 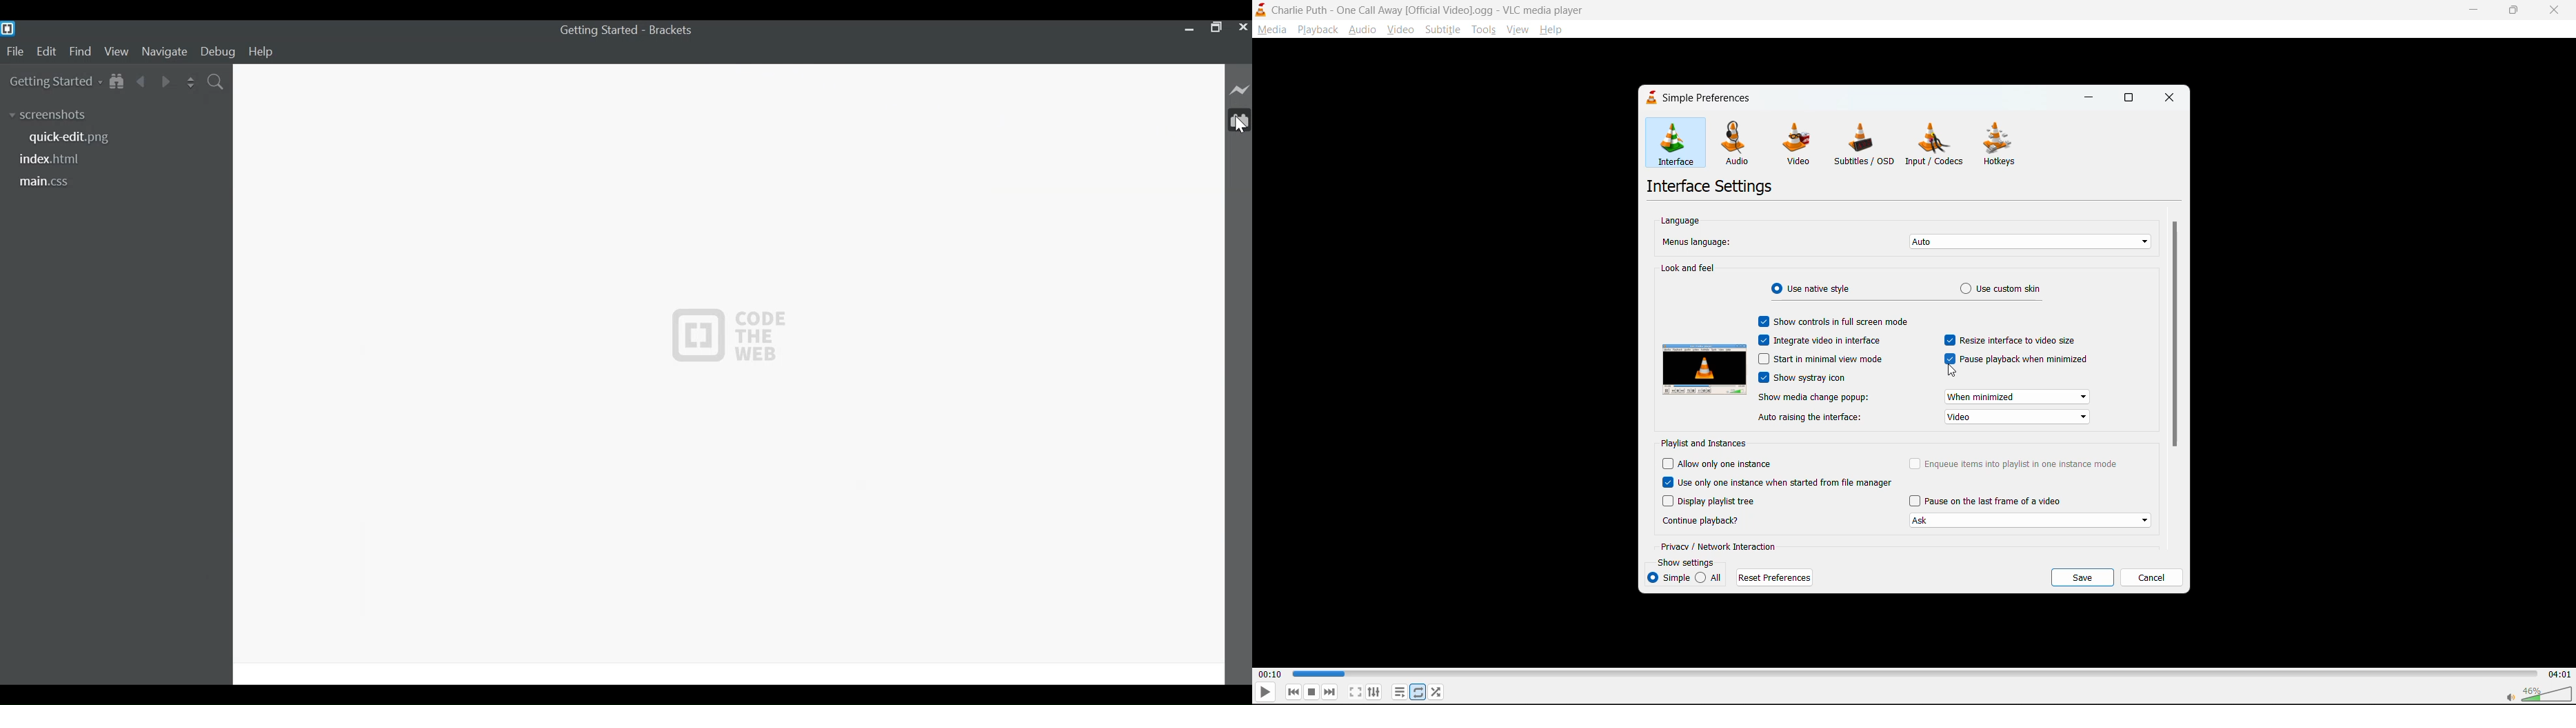 What do you see at coordinates (2166, 99) in the screenshot?
I see `close` at bounding box center [2166, 99].